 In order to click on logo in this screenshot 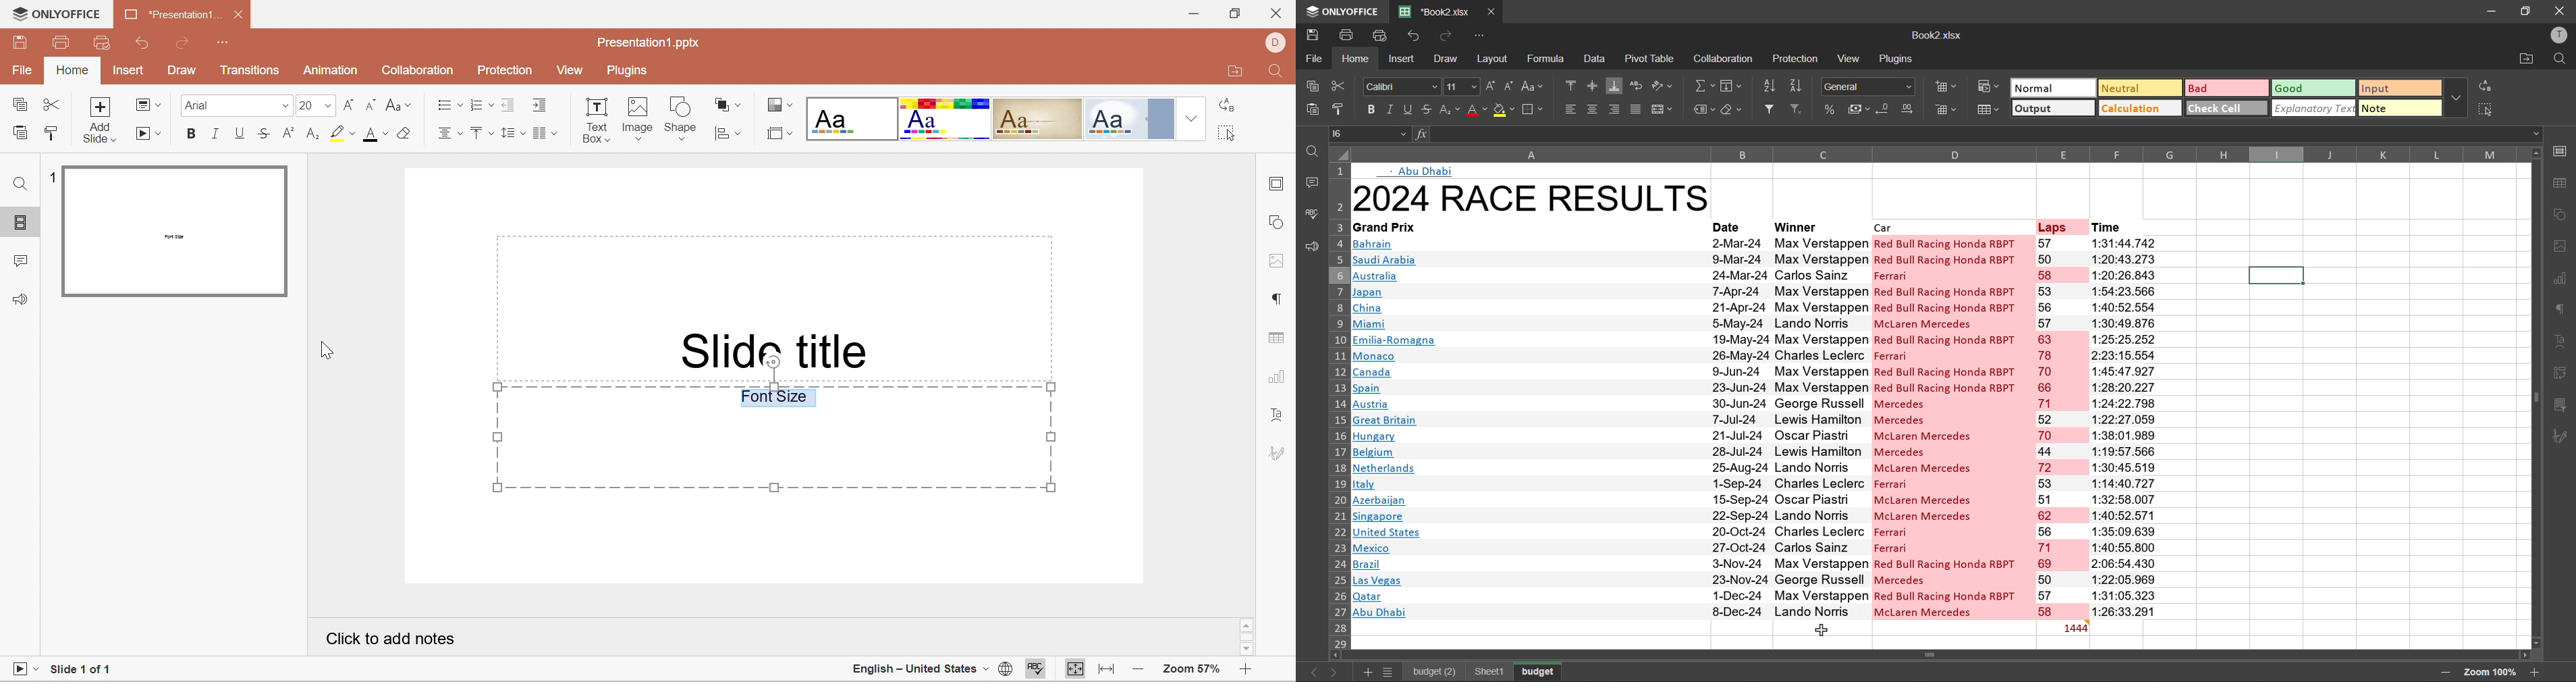, I will do `click(16, 13)`.